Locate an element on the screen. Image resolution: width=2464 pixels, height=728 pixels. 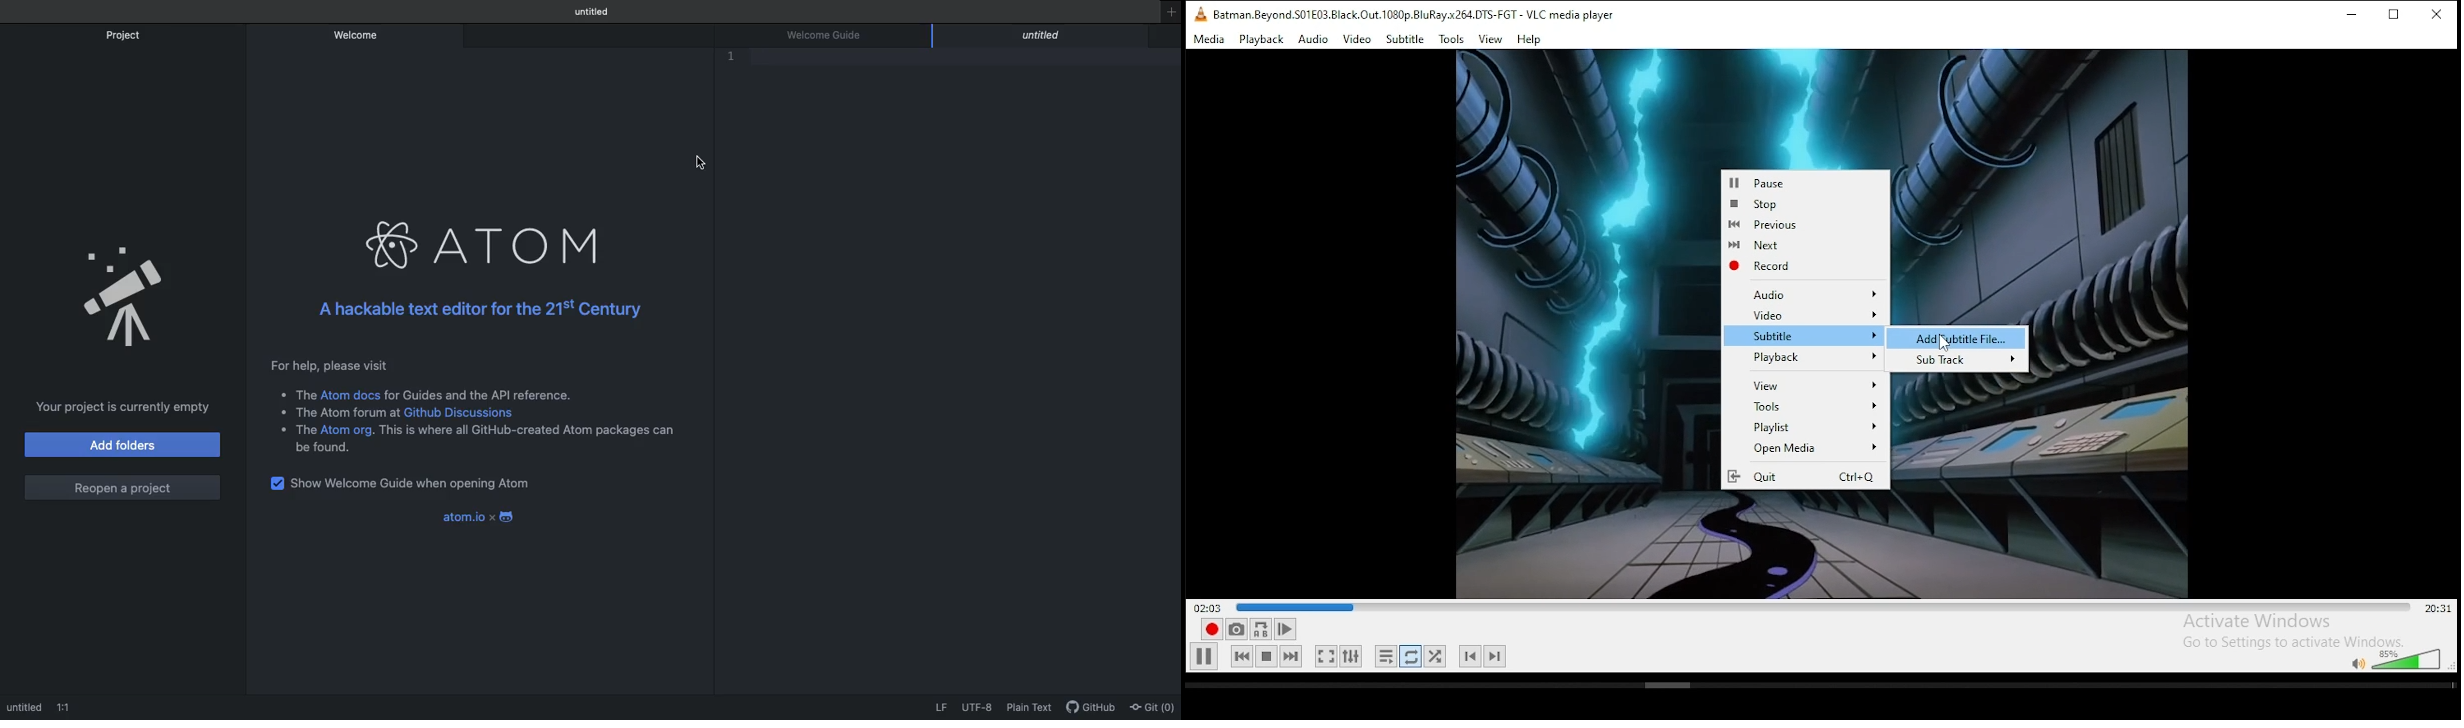
next chapter is located at coordinates (1496, 656).